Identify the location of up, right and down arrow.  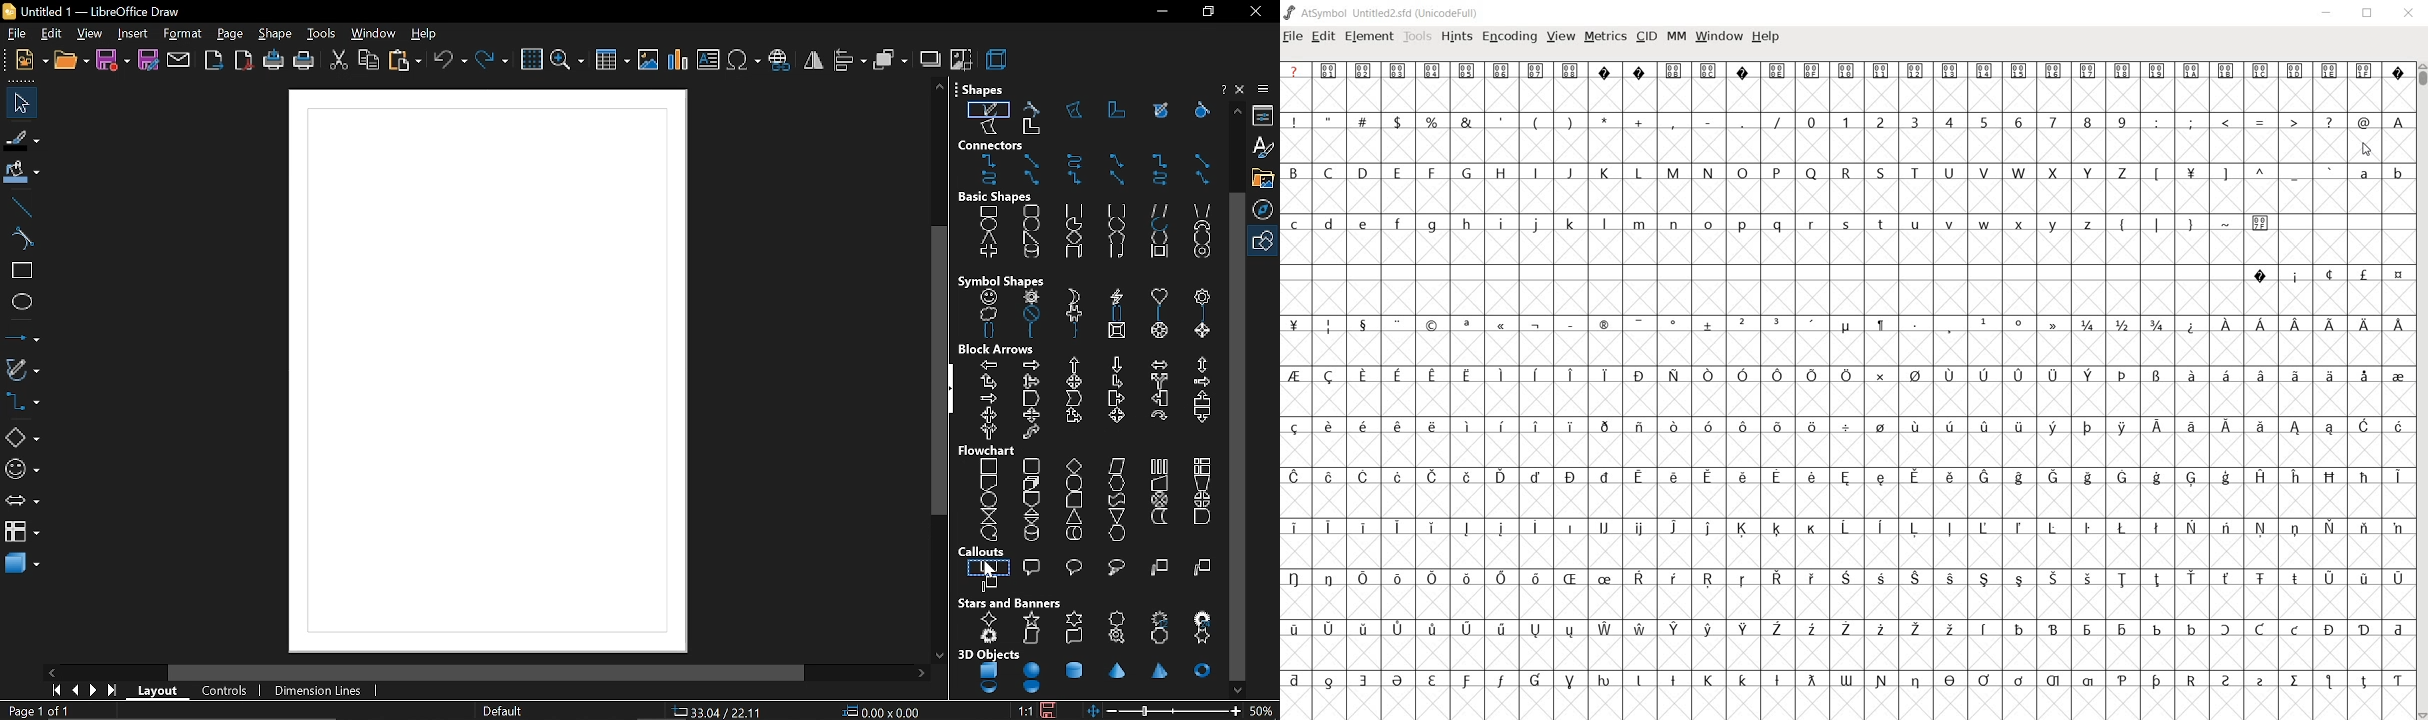
(1030, 381).